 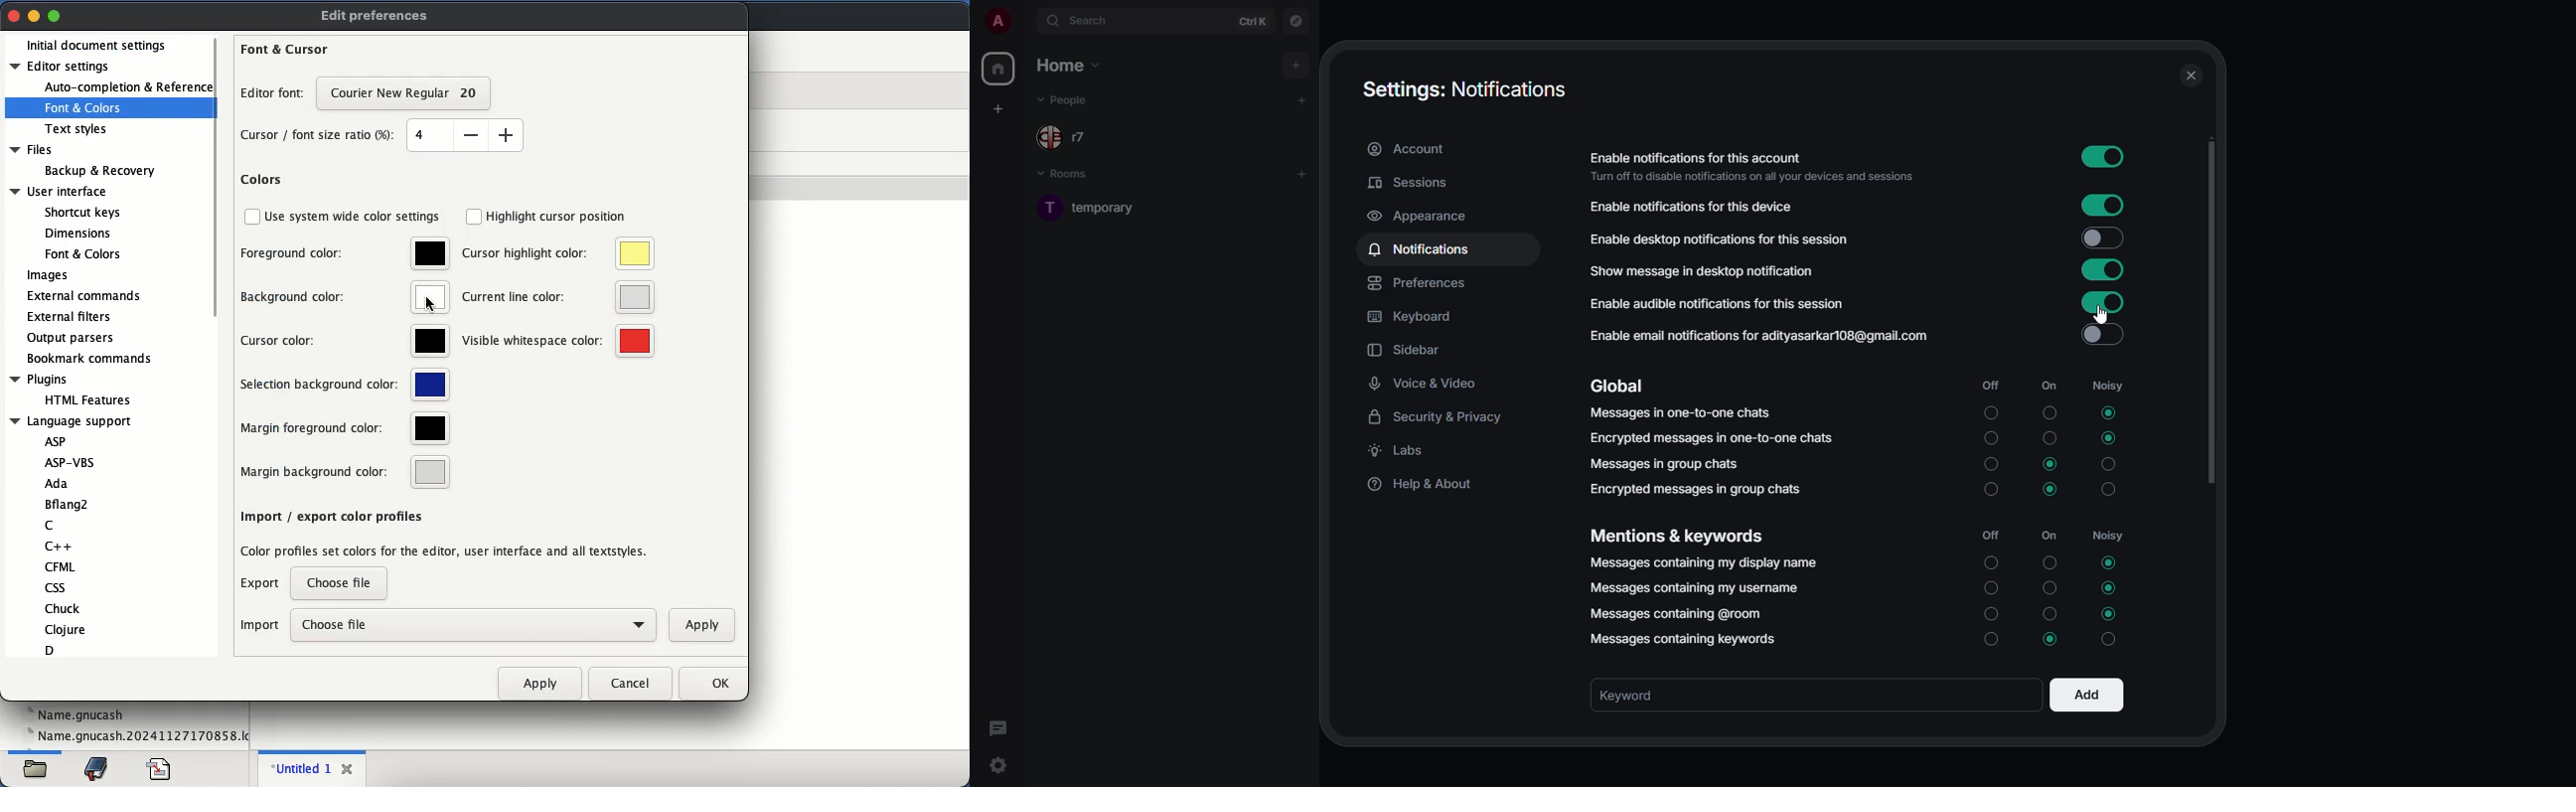 What do you see at coordinates (2114, 640) in the screenshot?
I see `noisy` at bounding box center [2114, 640].